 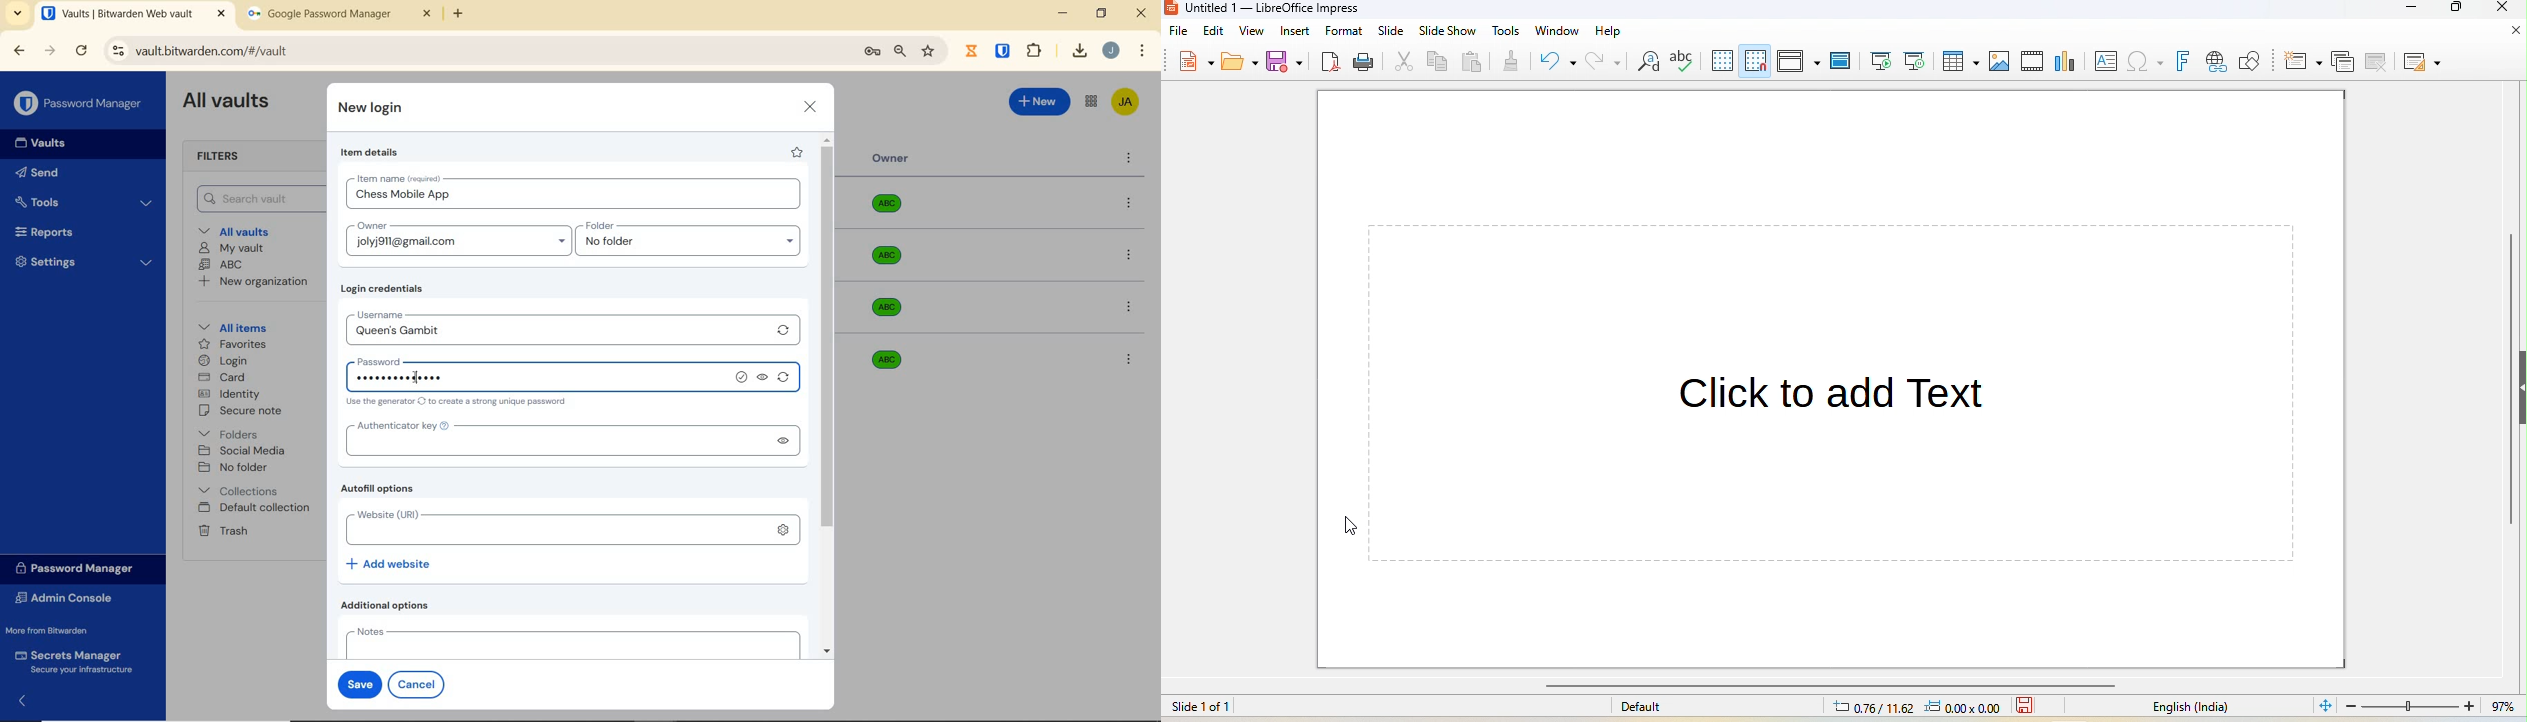 What do you see at coordinates (1800, 61) in the screenshot?
I see `display views` at bounding box center [1800, 61].